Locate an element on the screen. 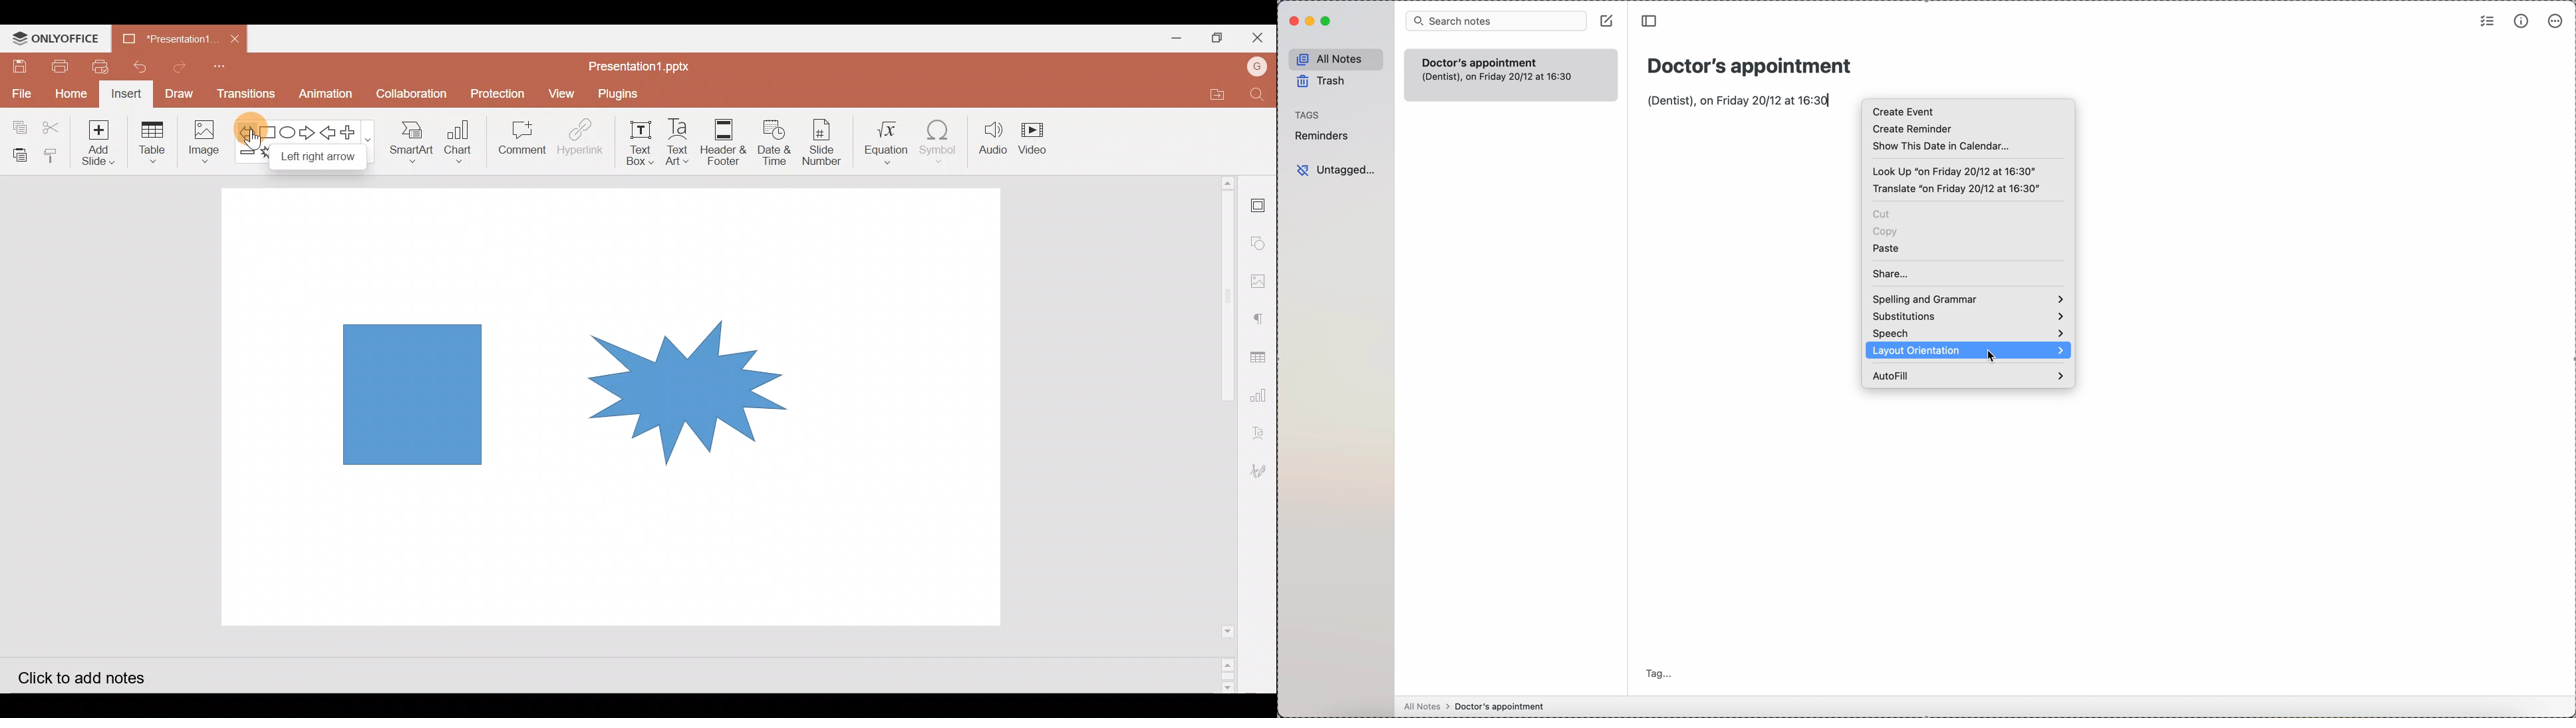 The width and height of the screenshot is (2576, 728). Undo is located at coordinates (145, 68).